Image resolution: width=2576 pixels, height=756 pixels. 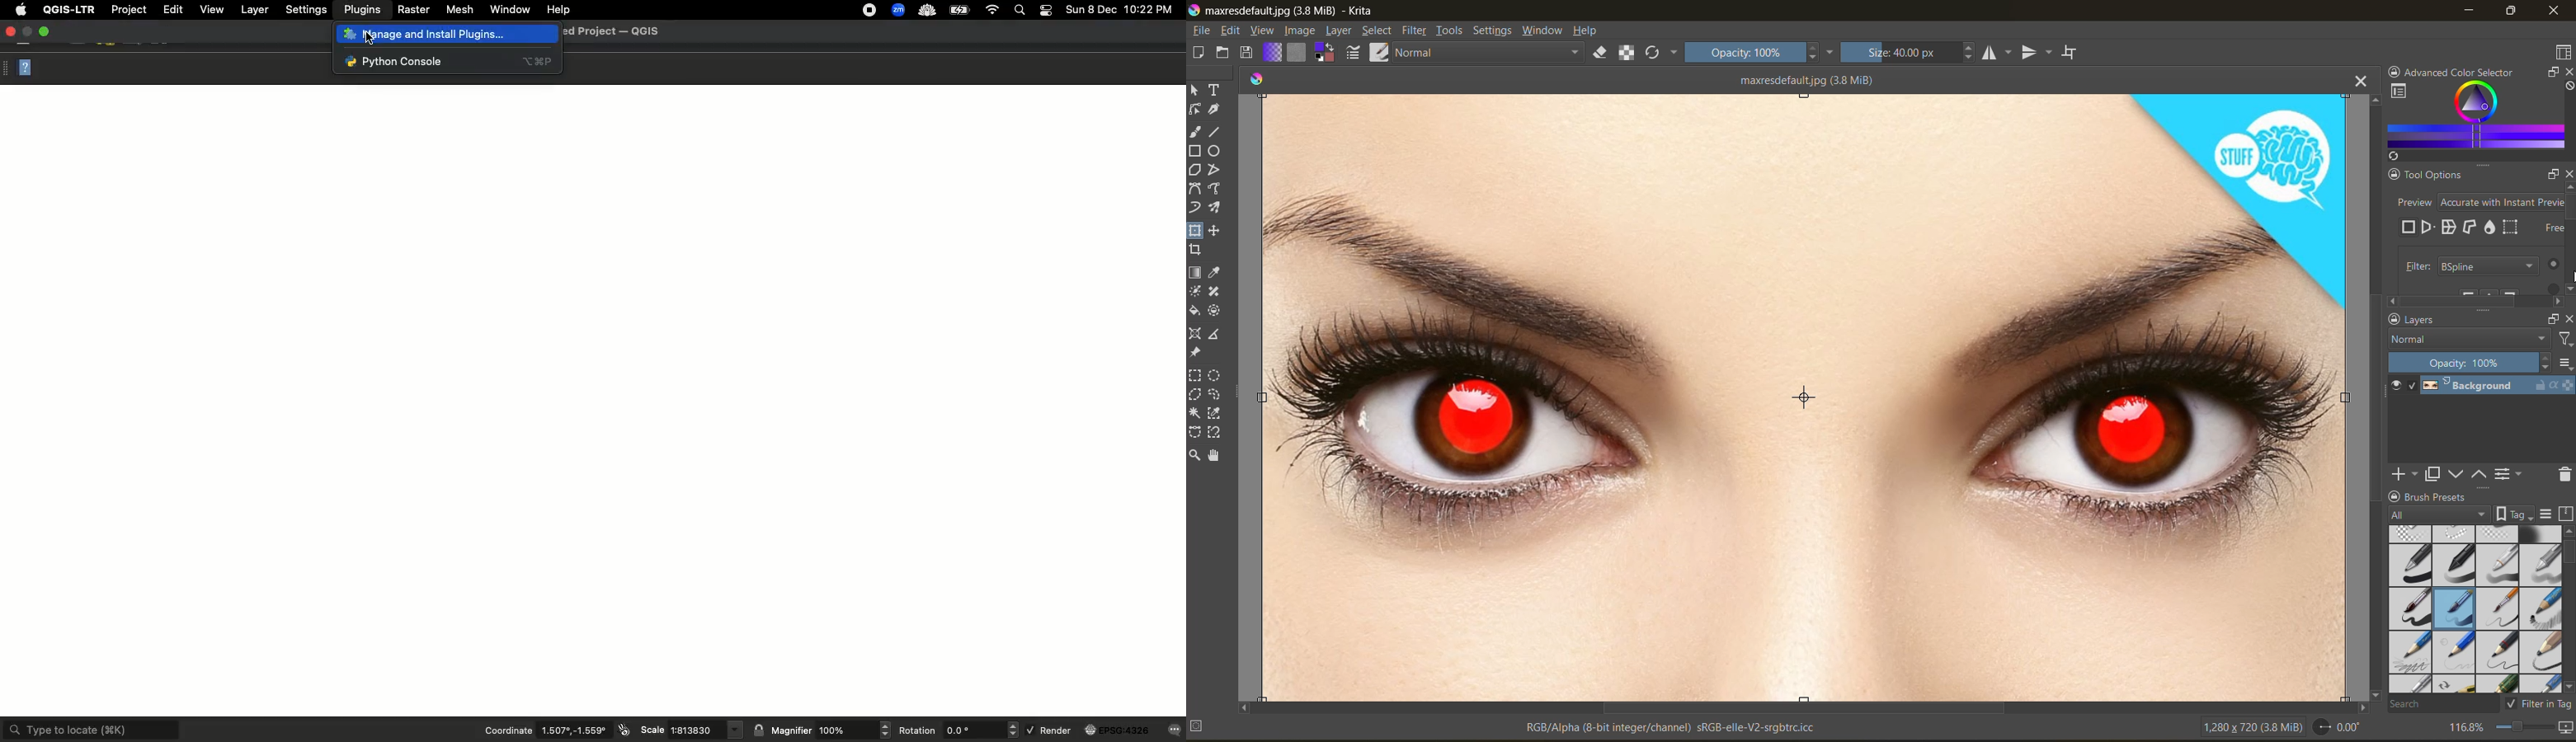 What do you see at coordinates (2452, 228) in the screenshot?
I see `warp` at bounding box center [2452, 228].